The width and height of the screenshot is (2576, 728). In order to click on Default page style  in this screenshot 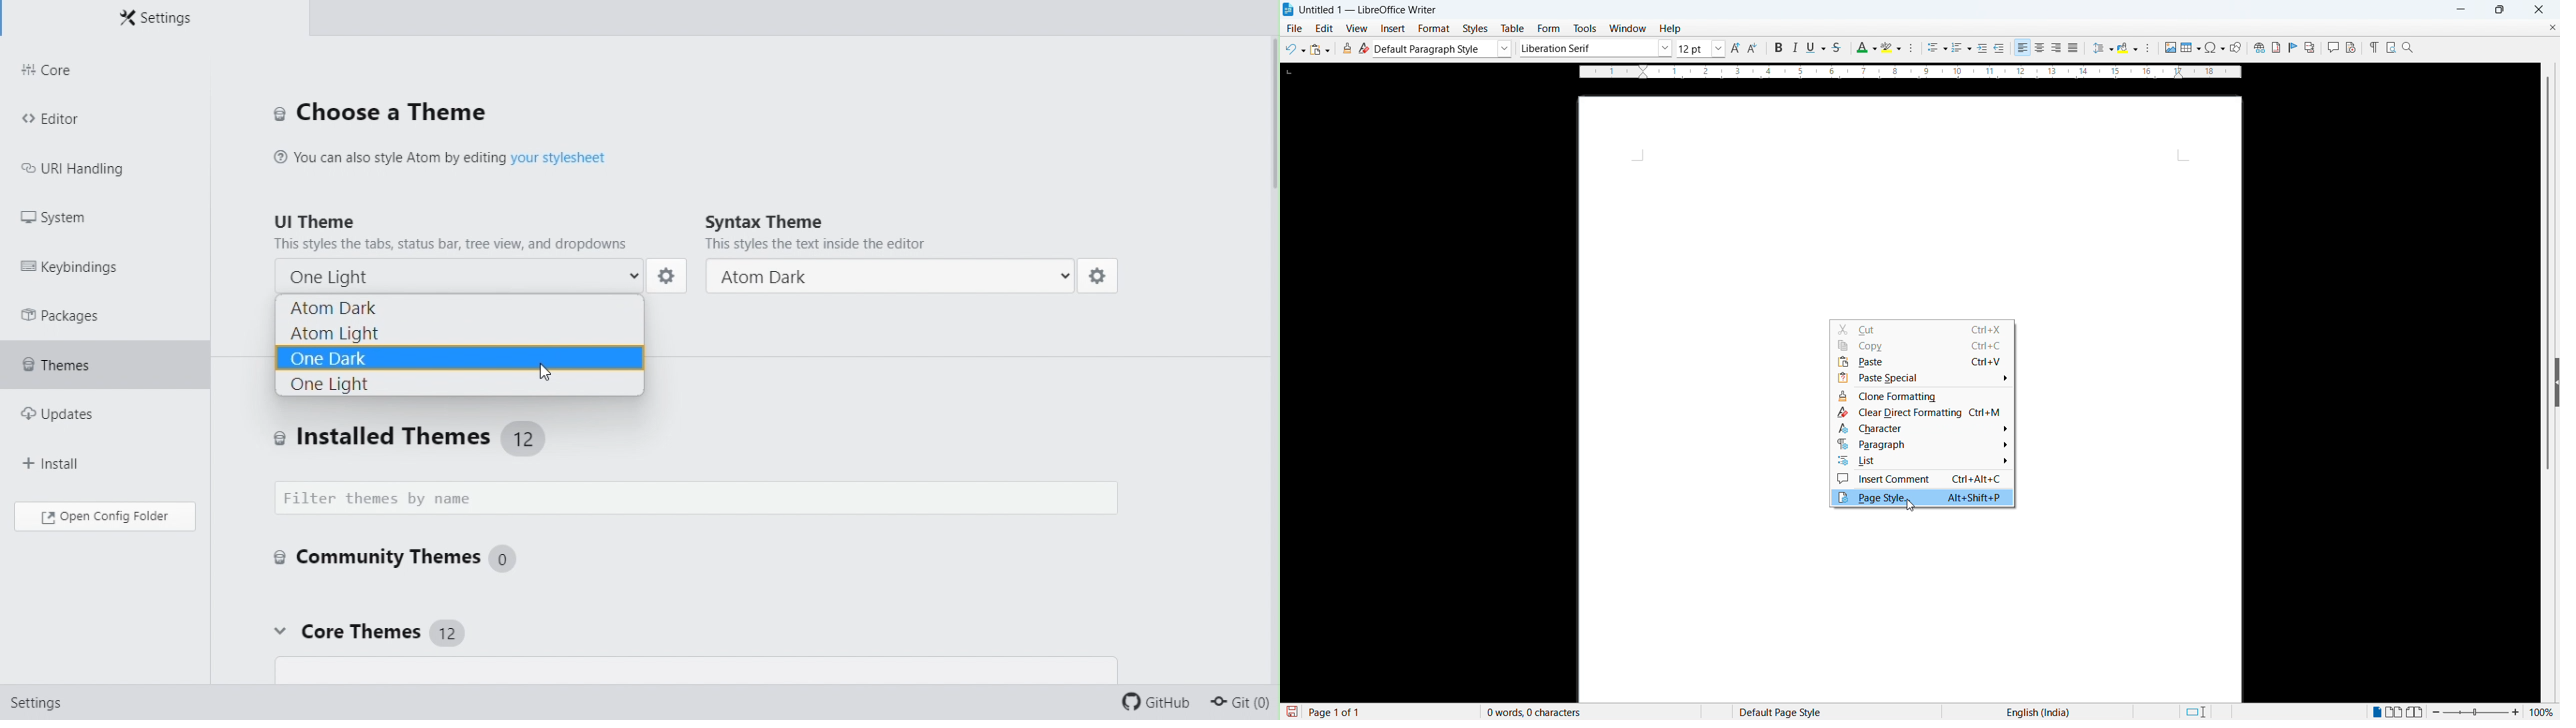, I will do `click(1779, 711)`.